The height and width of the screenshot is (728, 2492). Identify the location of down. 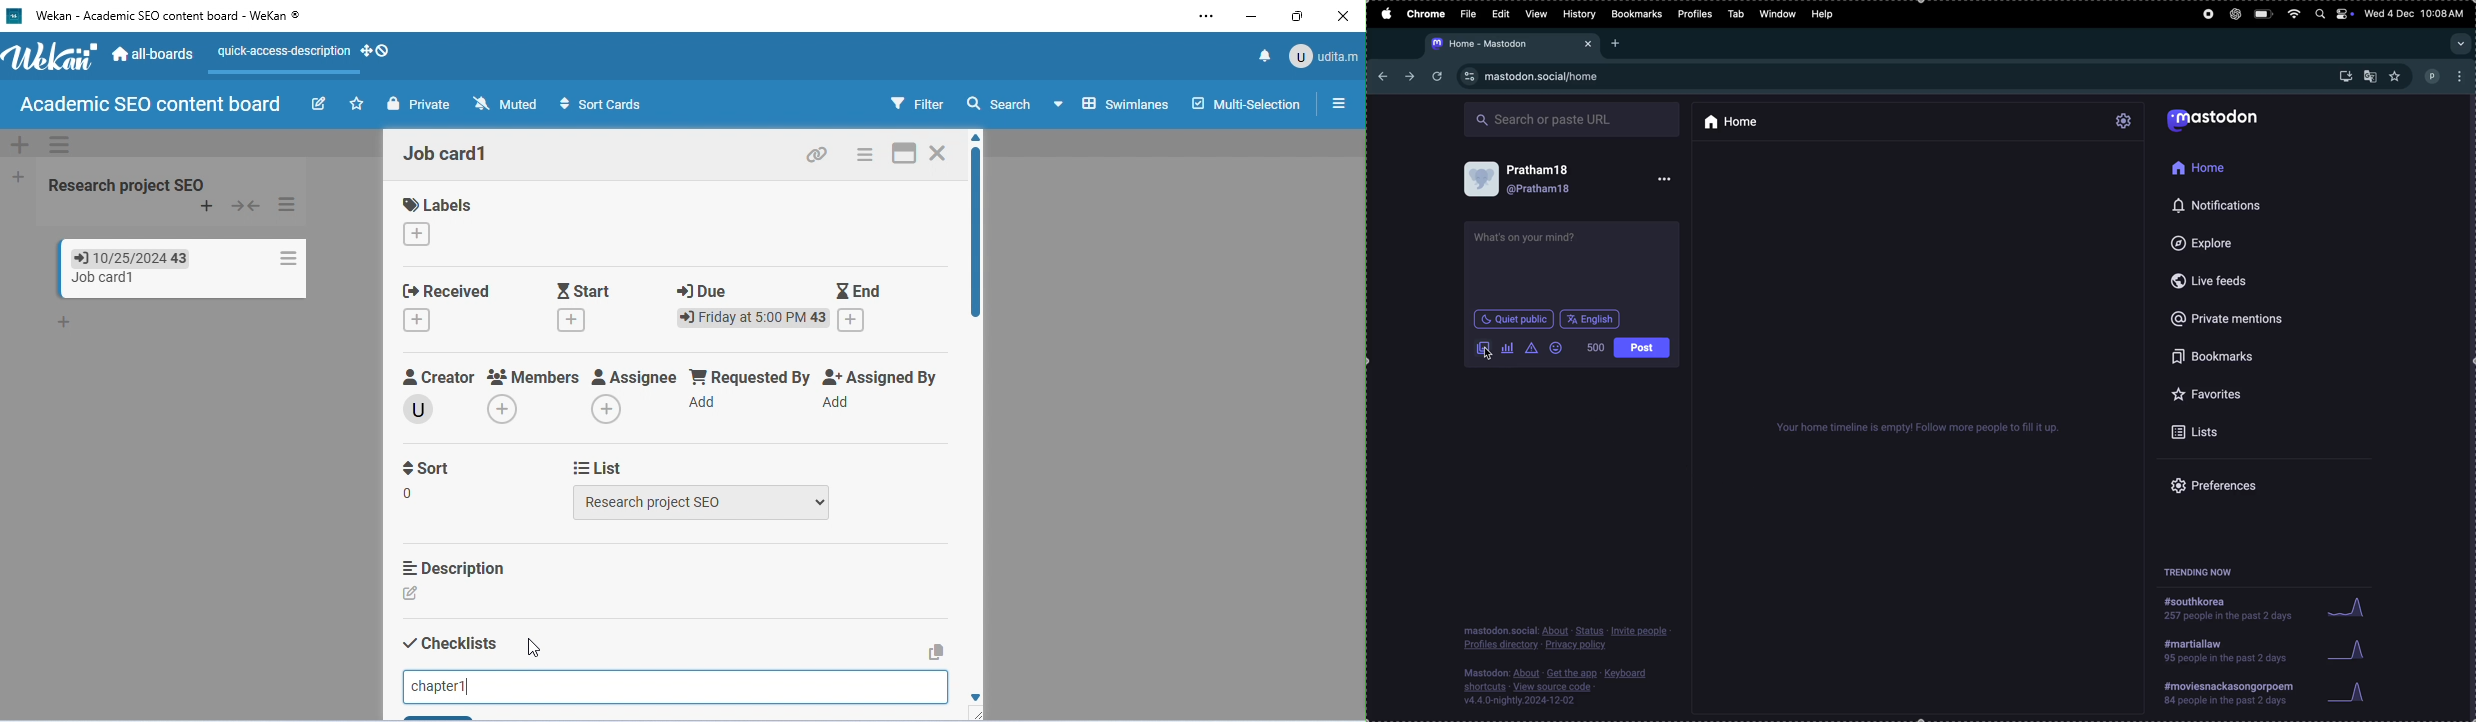
(970, 696).